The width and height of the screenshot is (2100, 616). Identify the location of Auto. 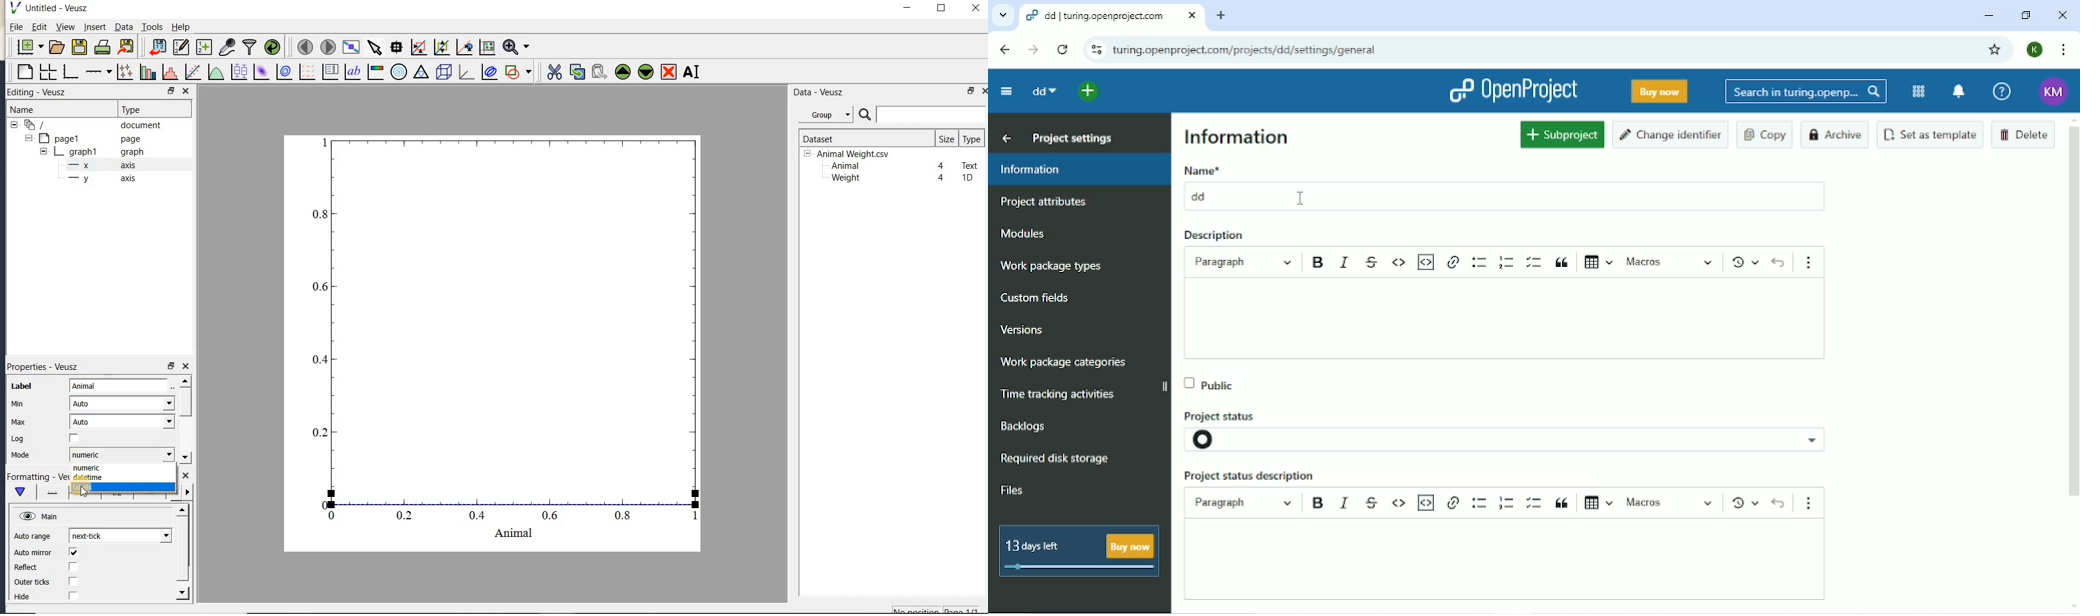
(122, 403).